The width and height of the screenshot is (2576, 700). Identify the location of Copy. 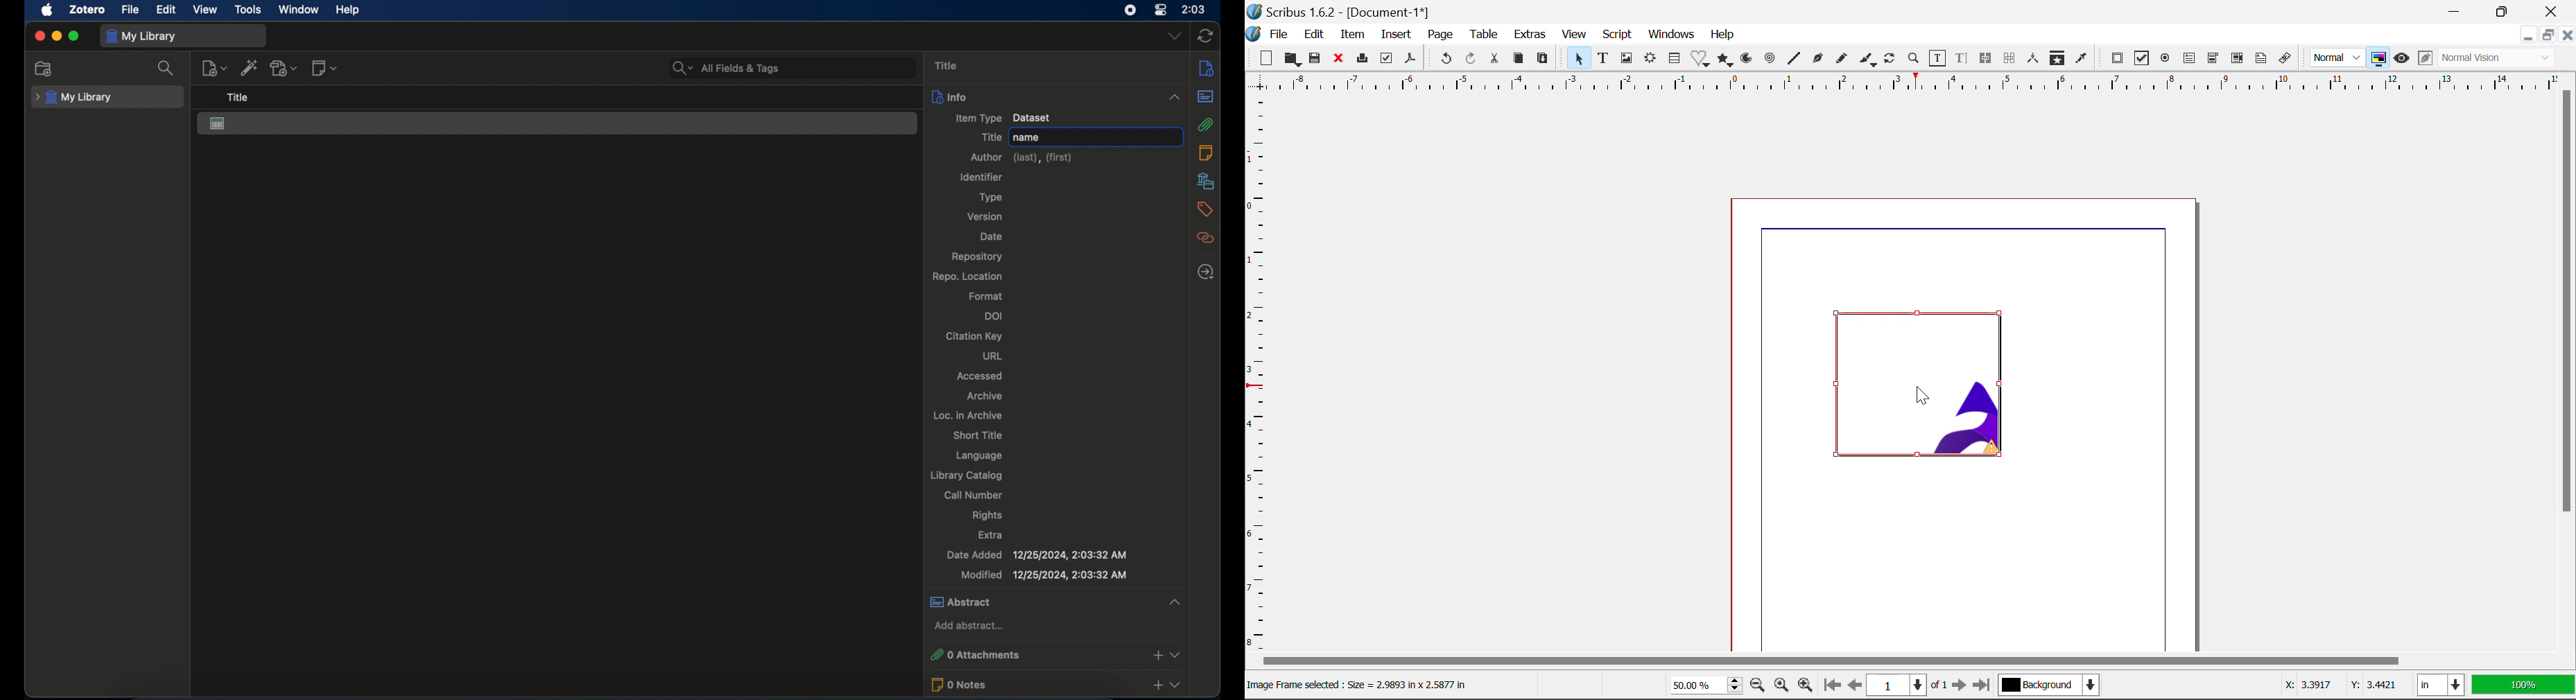
(1518, 59).